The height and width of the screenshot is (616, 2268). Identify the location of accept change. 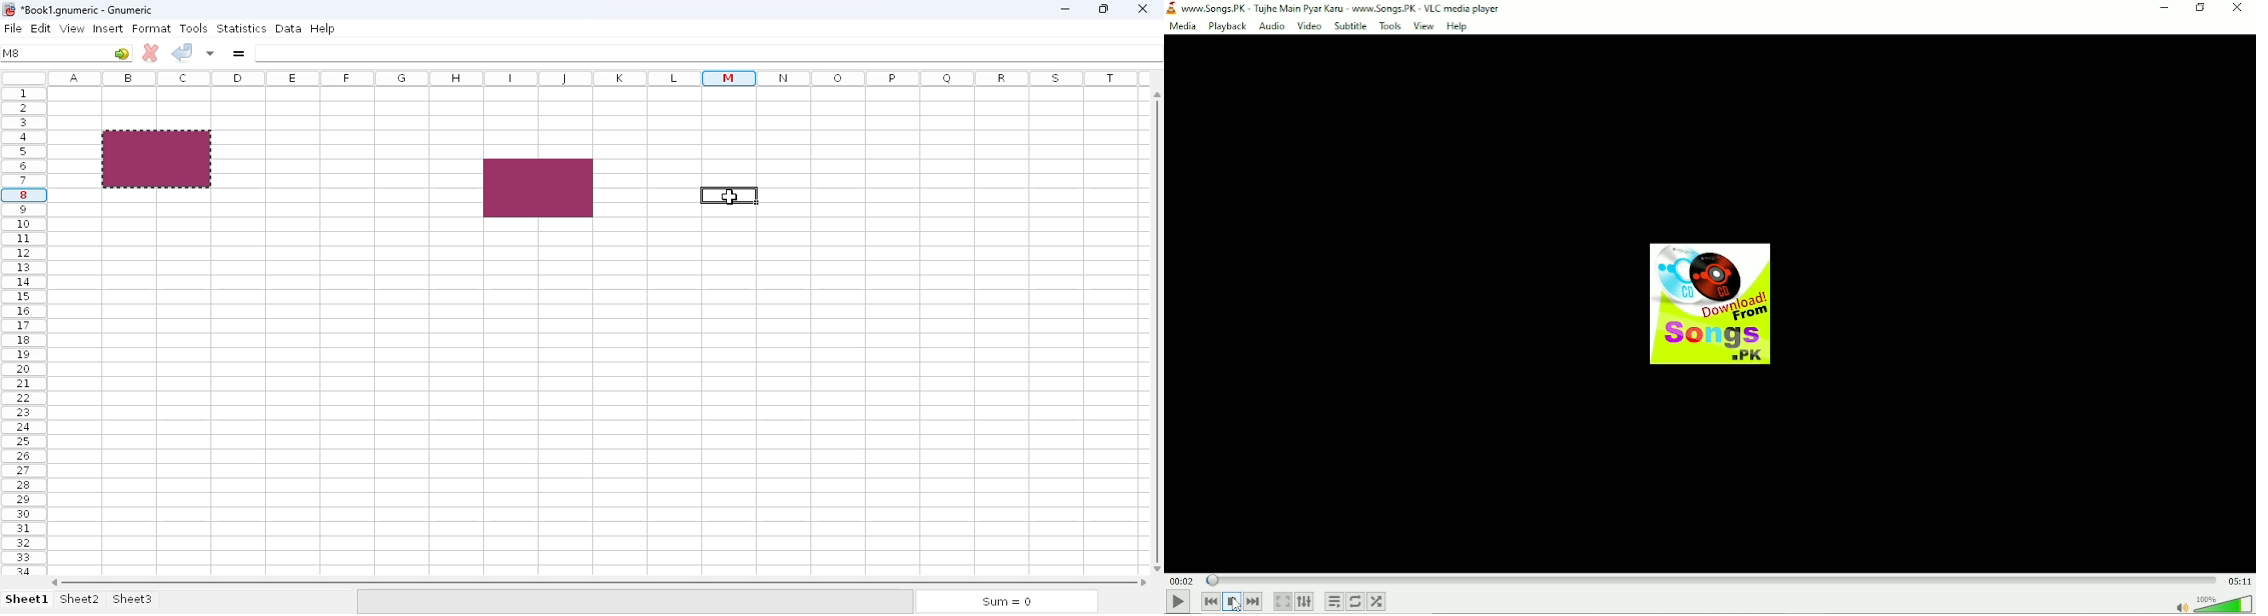
(183, 52).